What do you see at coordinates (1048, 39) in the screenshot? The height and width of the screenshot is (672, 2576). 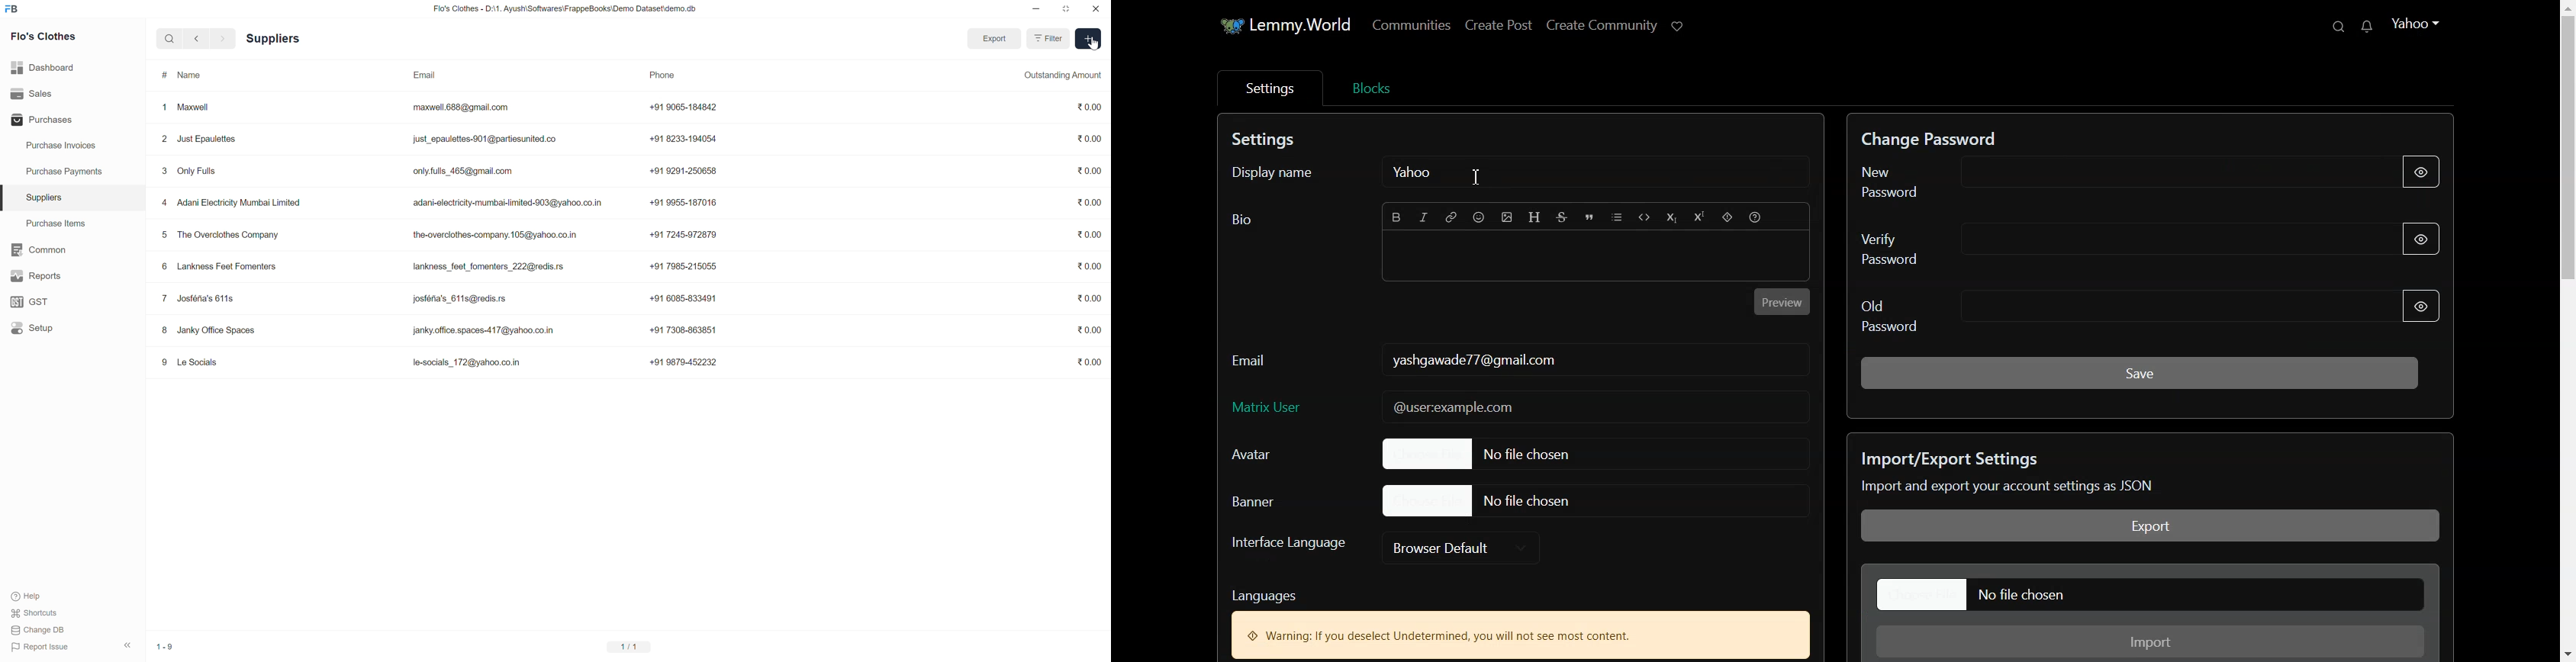 I see `Filter` at bounding box center [1048, 39].